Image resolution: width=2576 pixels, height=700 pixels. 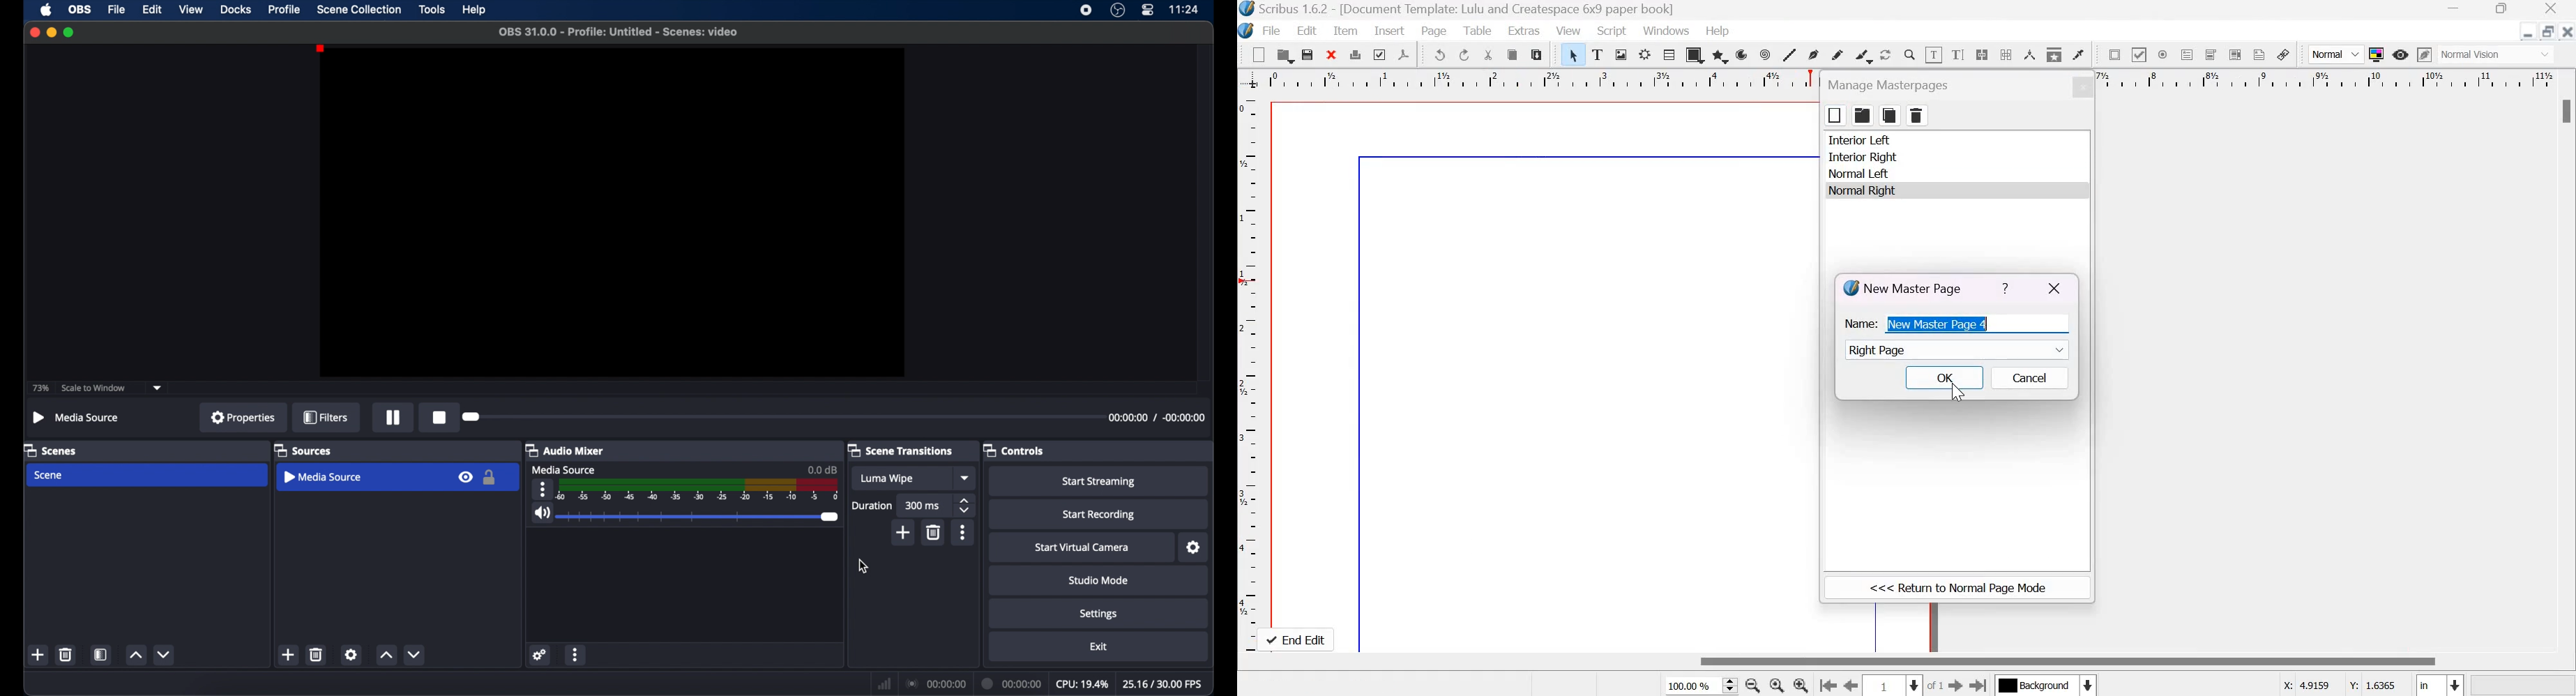 I want to click on settings, so click(x=540, y=655).